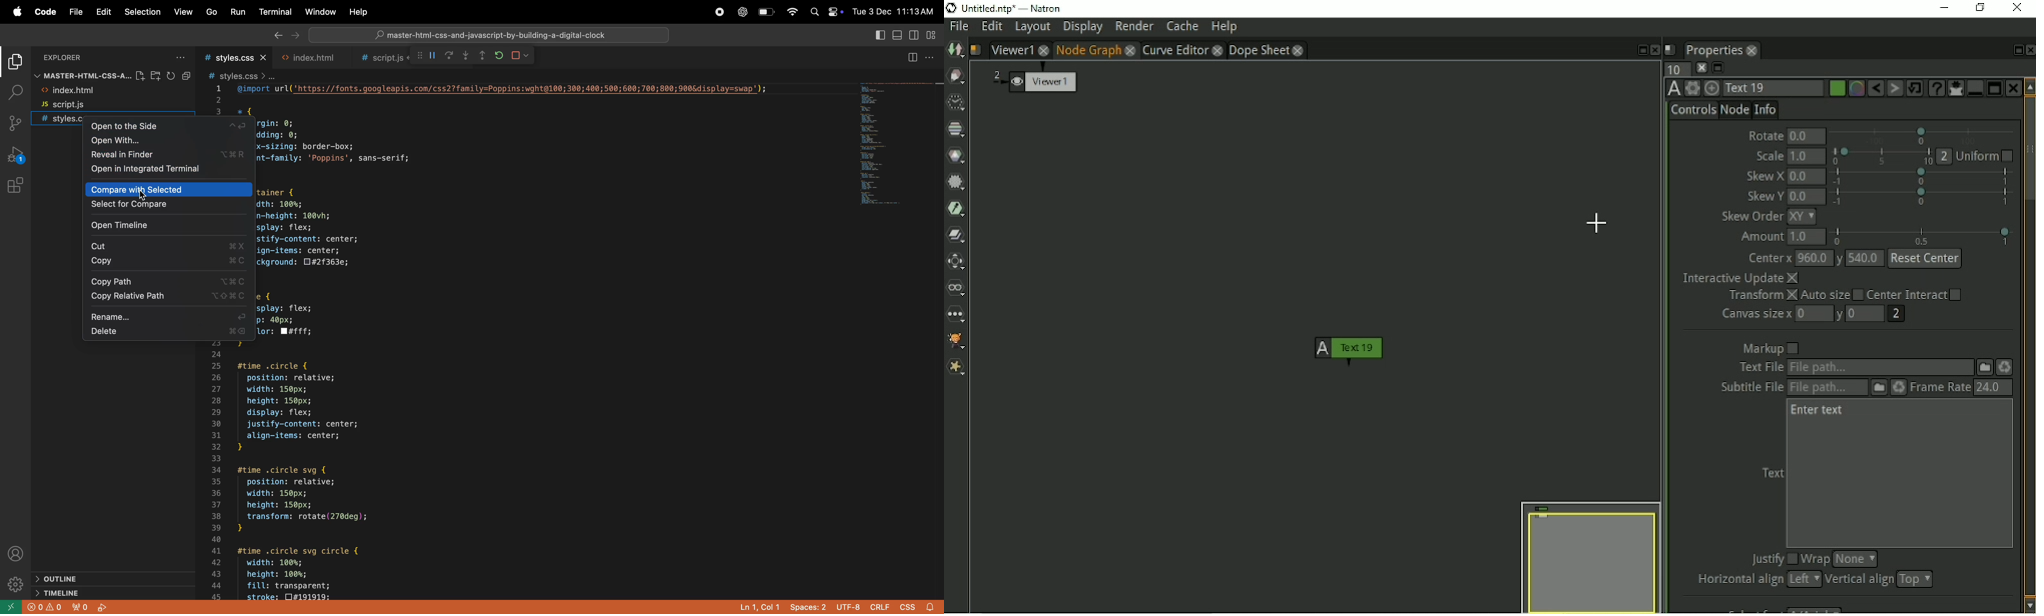  What do you see at coordinates (898, 35) in the screenshot?
I see `toggle panel` at bounding box center [898, 35].